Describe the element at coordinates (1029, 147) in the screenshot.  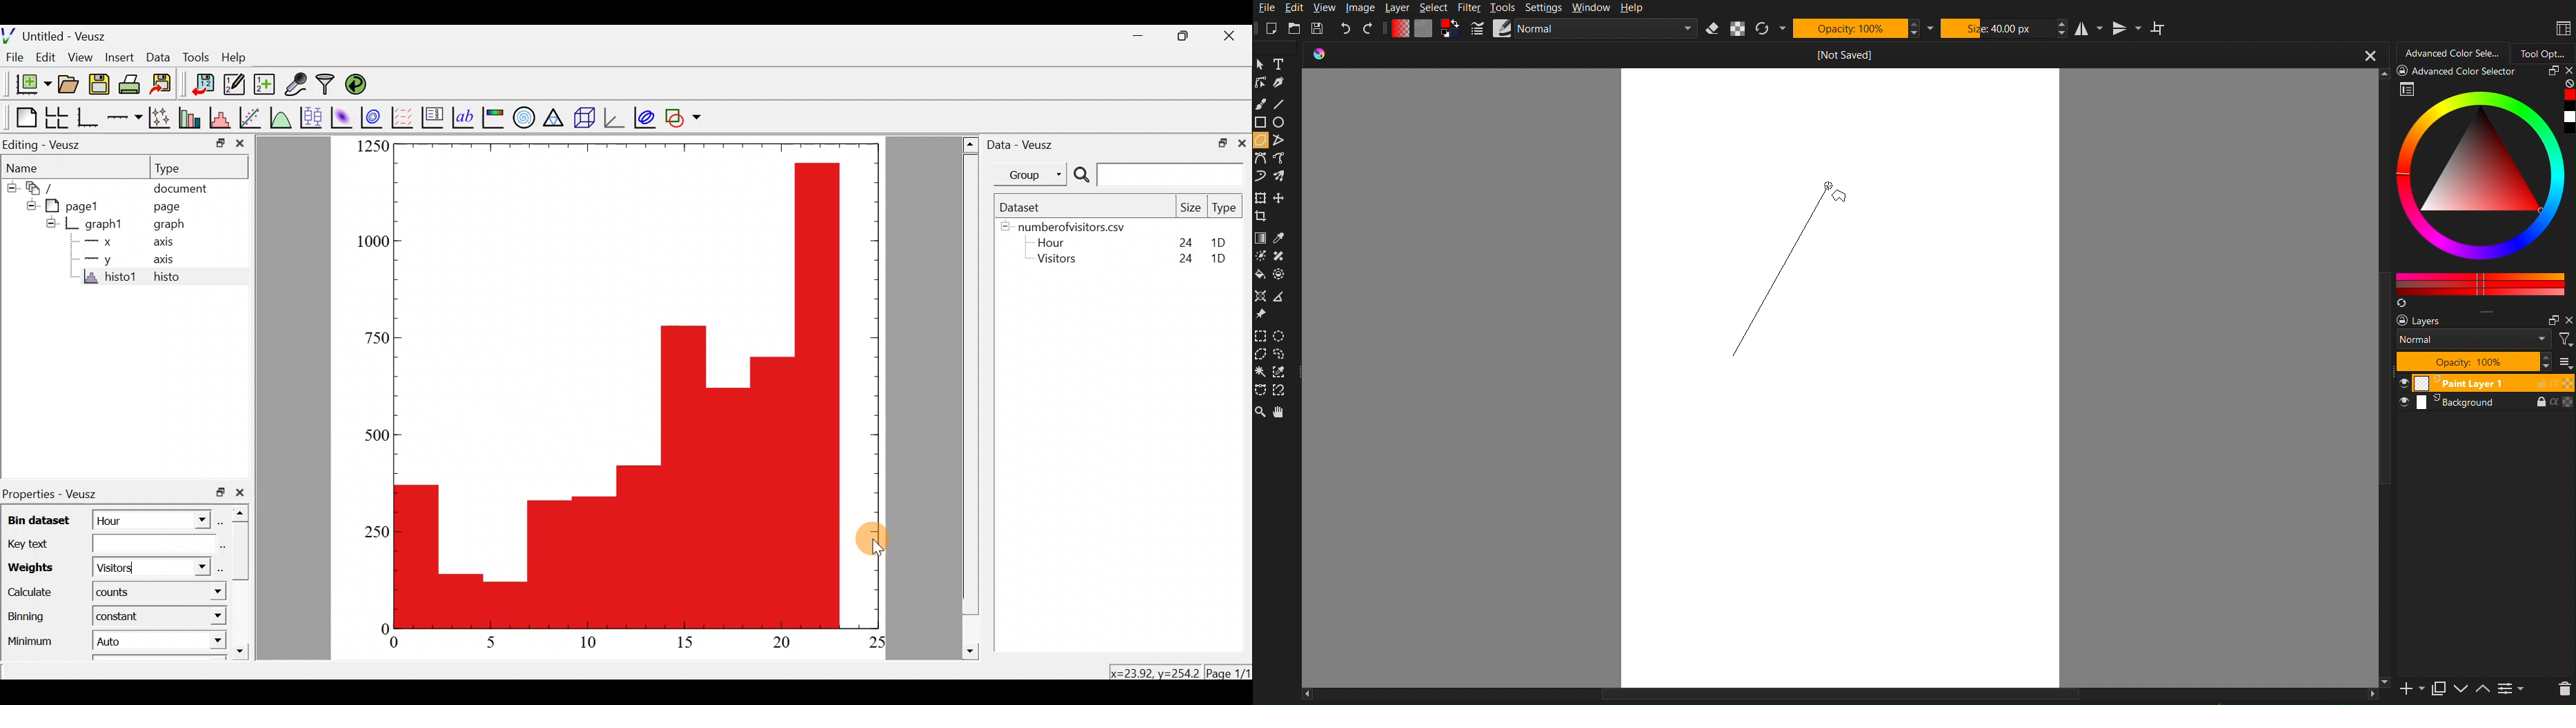
I see `Data - Veusz` at that location.